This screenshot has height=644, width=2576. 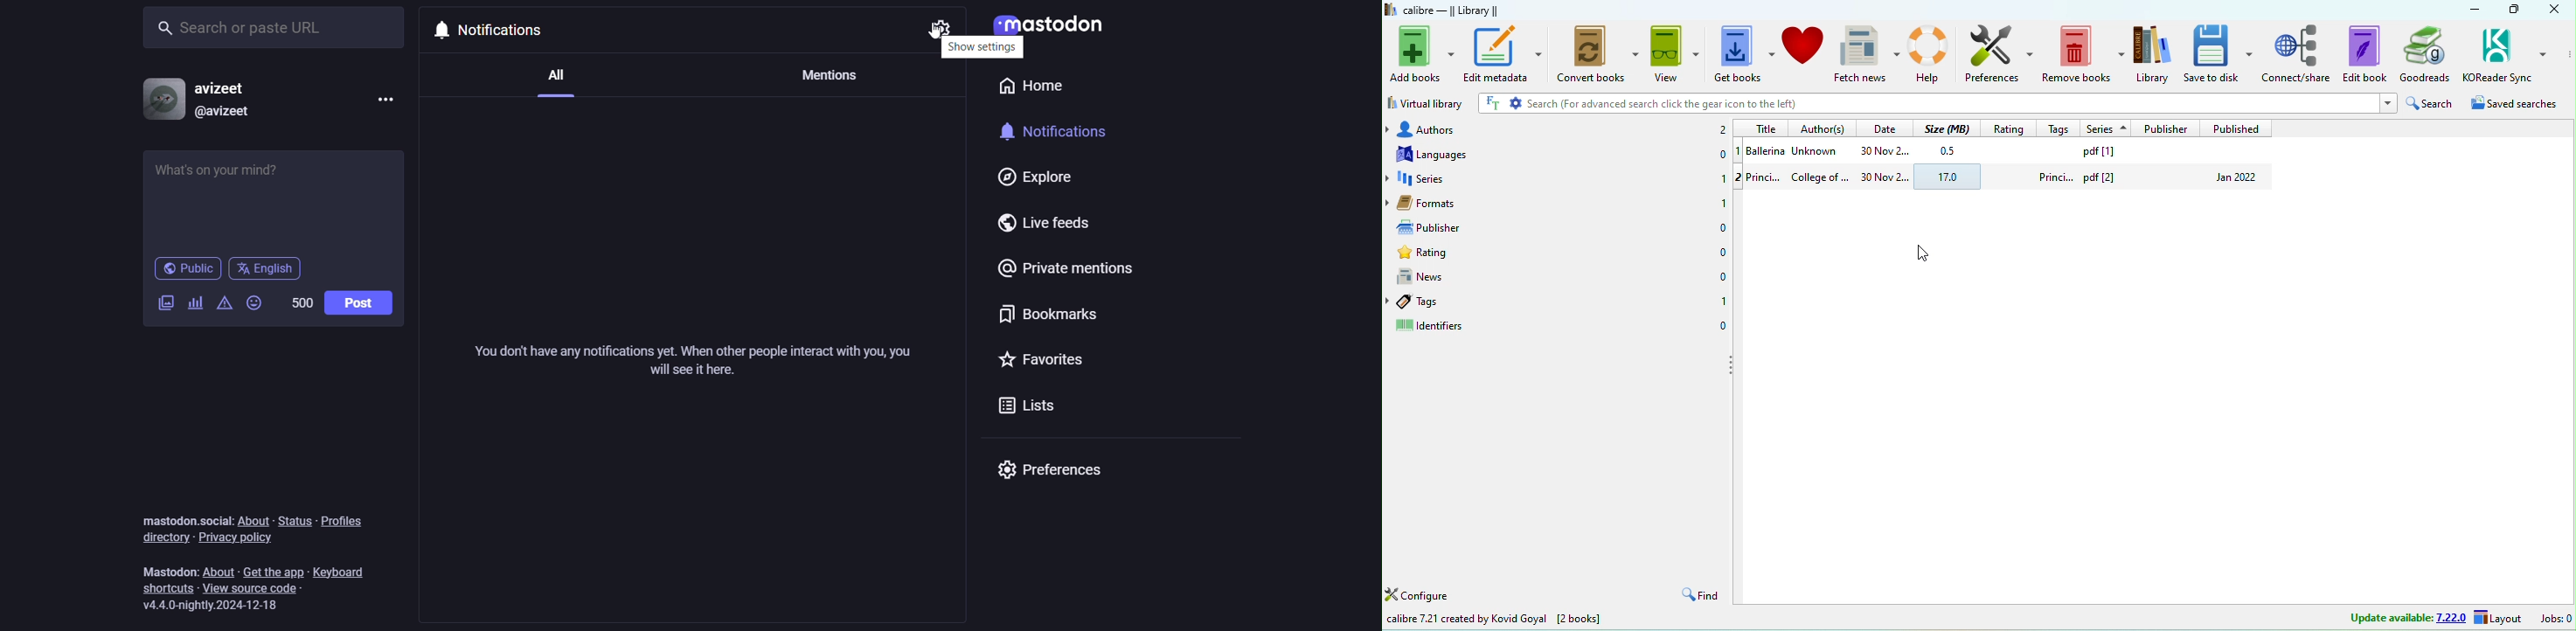 I want to click on public, so click(x=186, y=271).